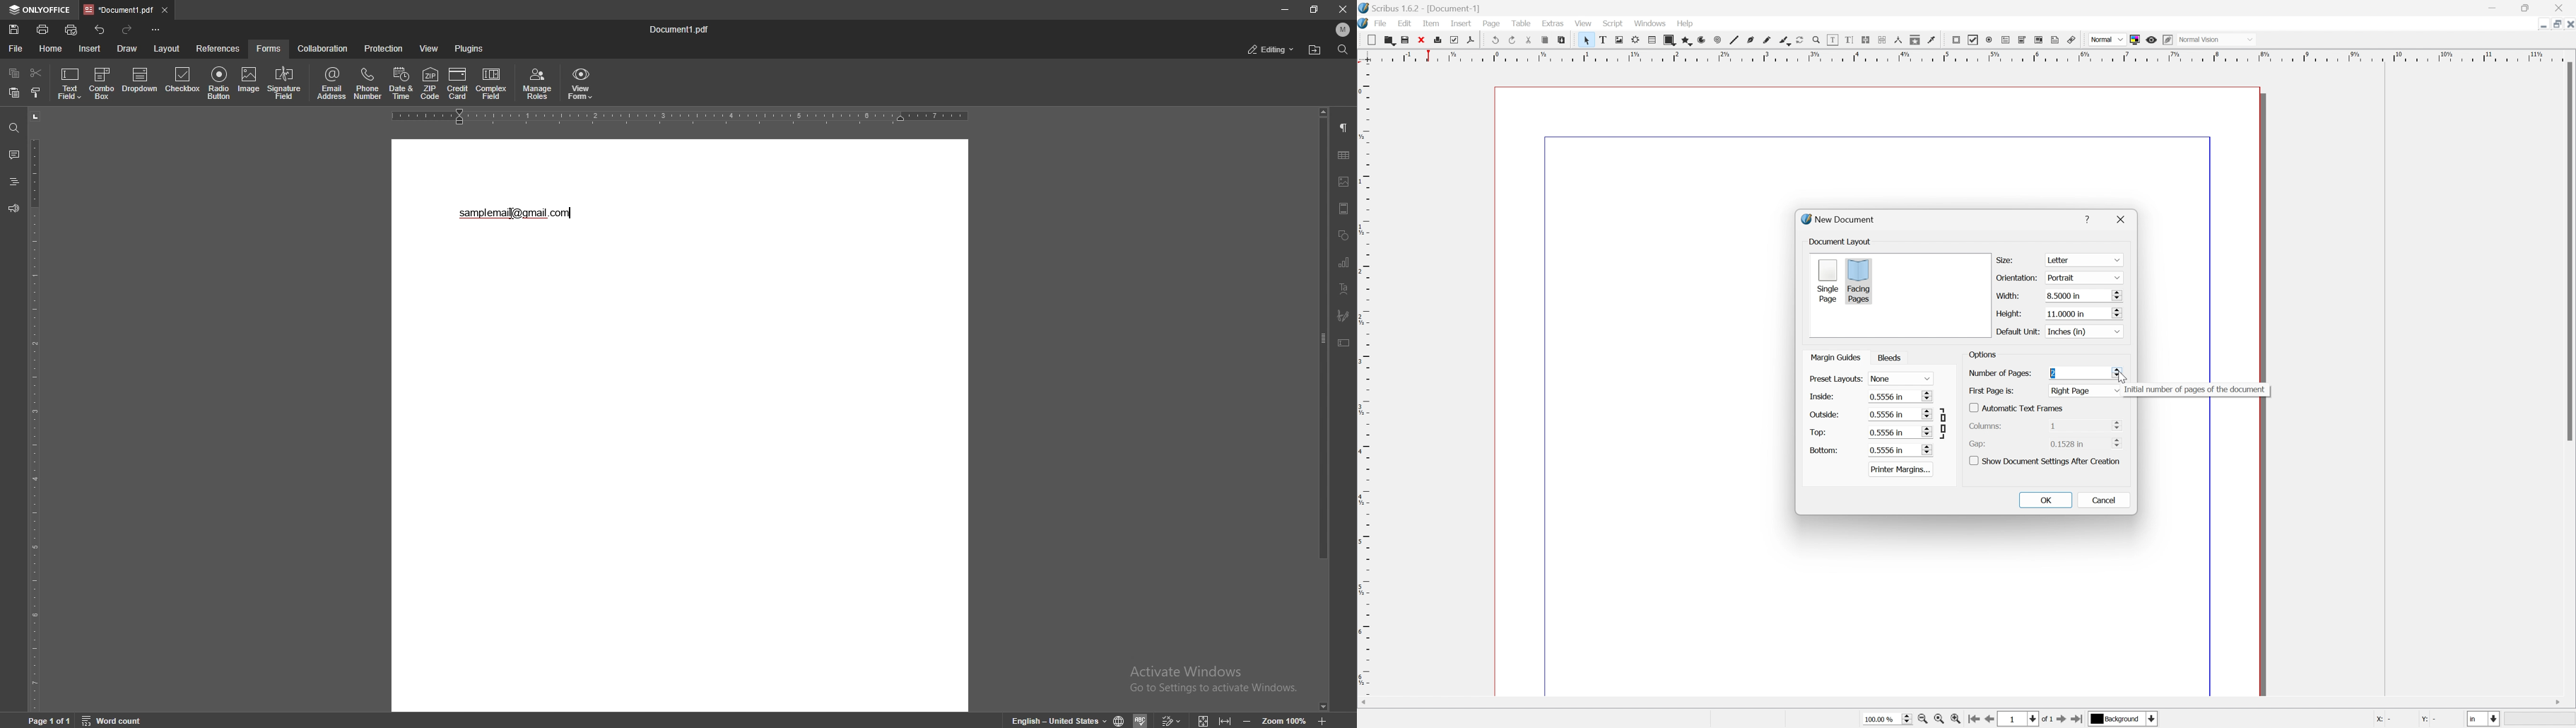 The width and height of the screenshot is (2576, 728). What do you see at coordinates (1565, 42) in the screenshot?
I see `Paste` at bounding box center [1565, 42].